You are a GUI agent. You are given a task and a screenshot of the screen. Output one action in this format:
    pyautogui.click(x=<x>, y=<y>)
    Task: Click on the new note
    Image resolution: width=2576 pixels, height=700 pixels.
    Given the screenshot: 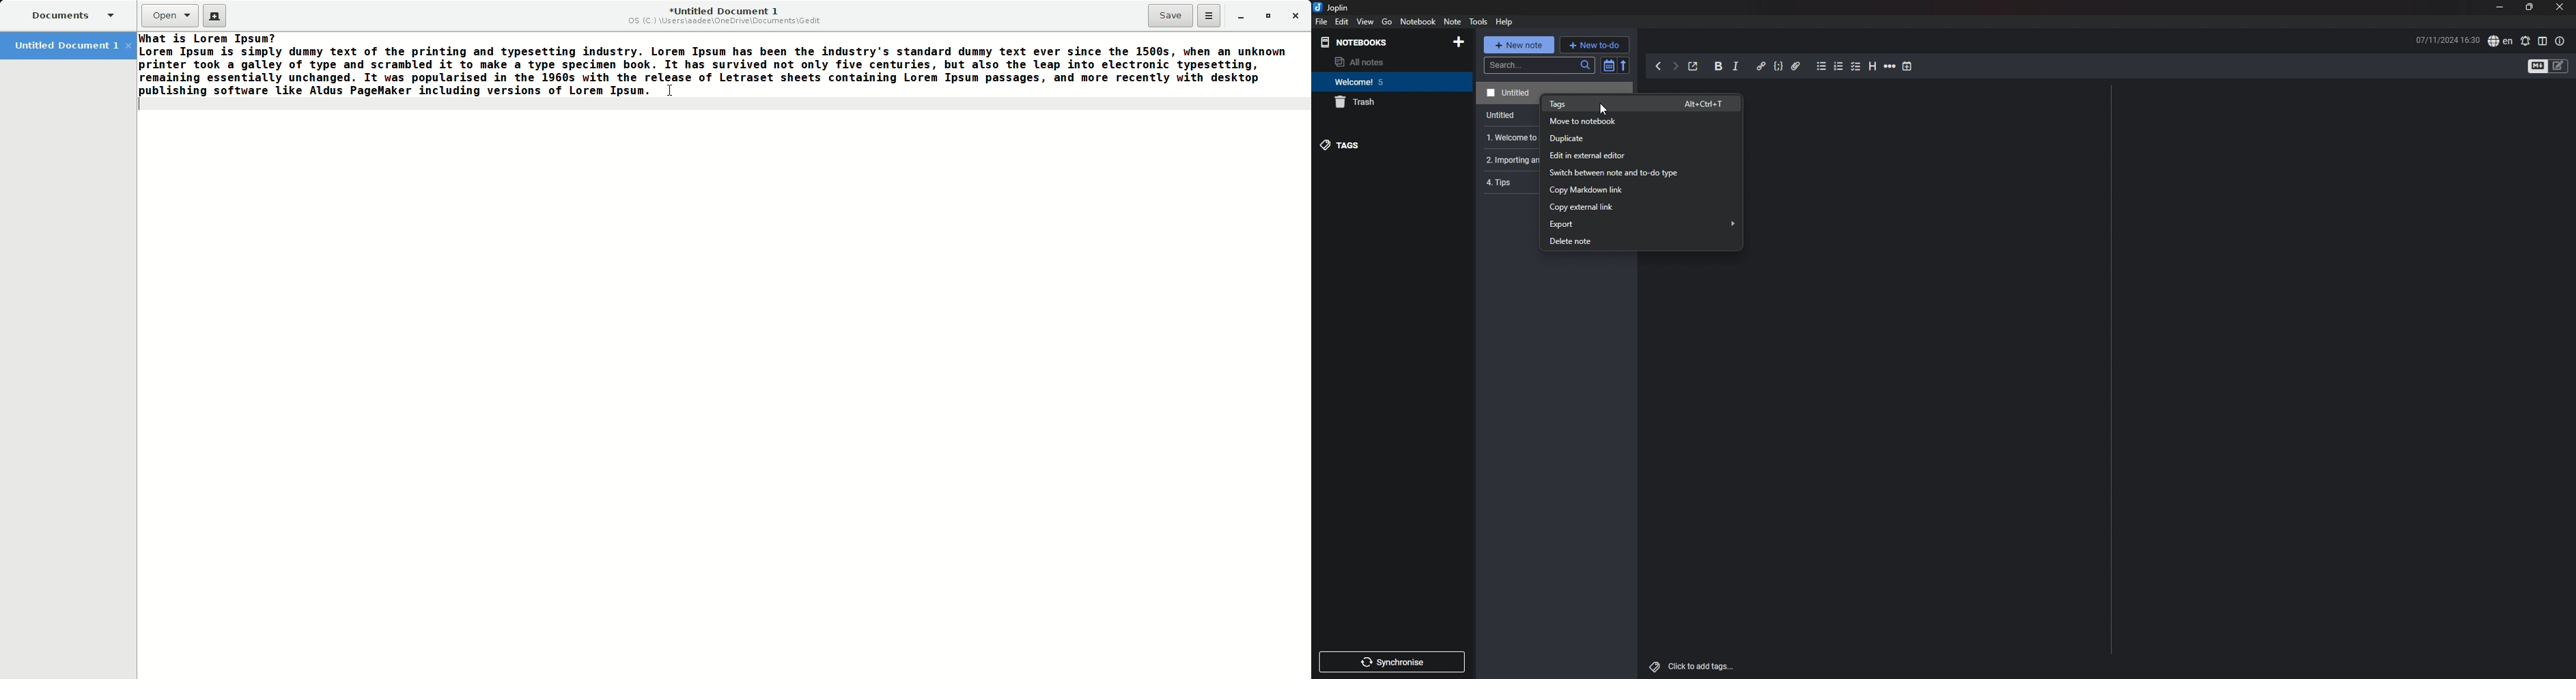 What is the action you would take?
    pyautogui.click(x=1519, y=44)
    